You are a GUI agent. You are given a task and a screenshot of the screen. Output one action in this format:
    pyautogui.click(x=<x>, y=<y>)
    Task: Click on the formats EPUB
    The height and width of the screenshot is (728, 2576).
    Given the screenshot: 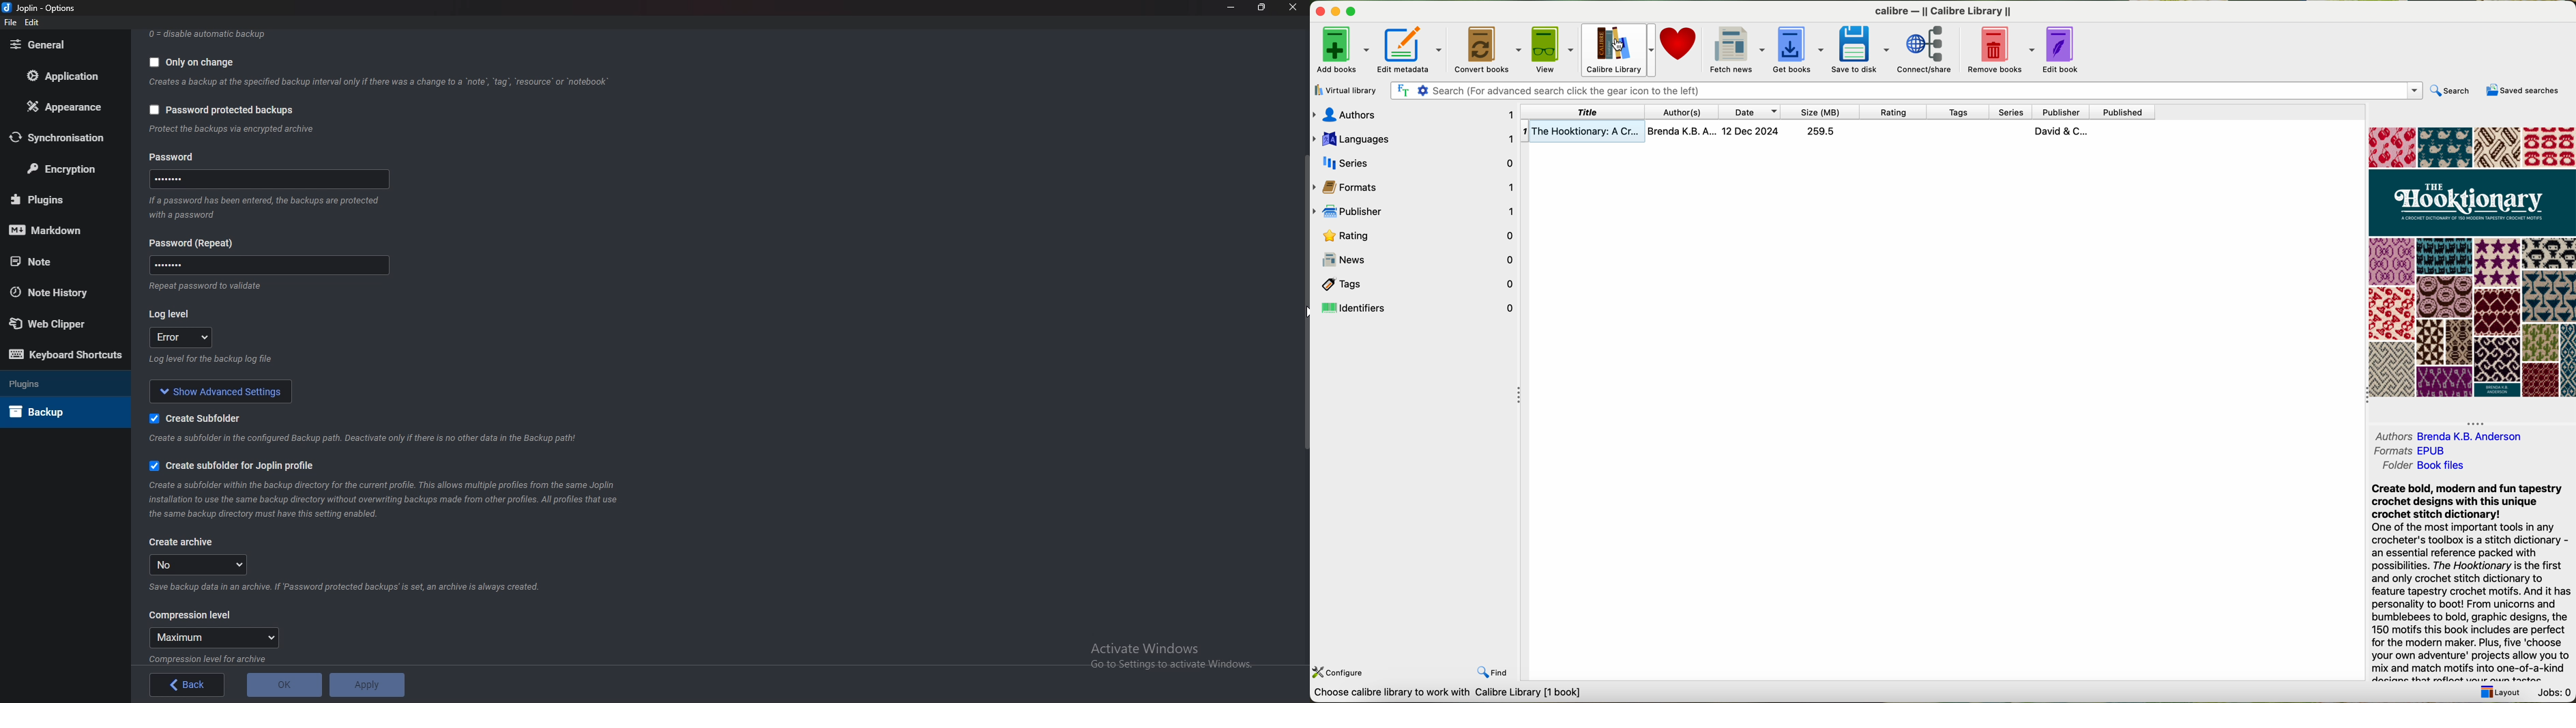 What is the action you would take?
    pyautogui.click(x=2409, y=451)
    